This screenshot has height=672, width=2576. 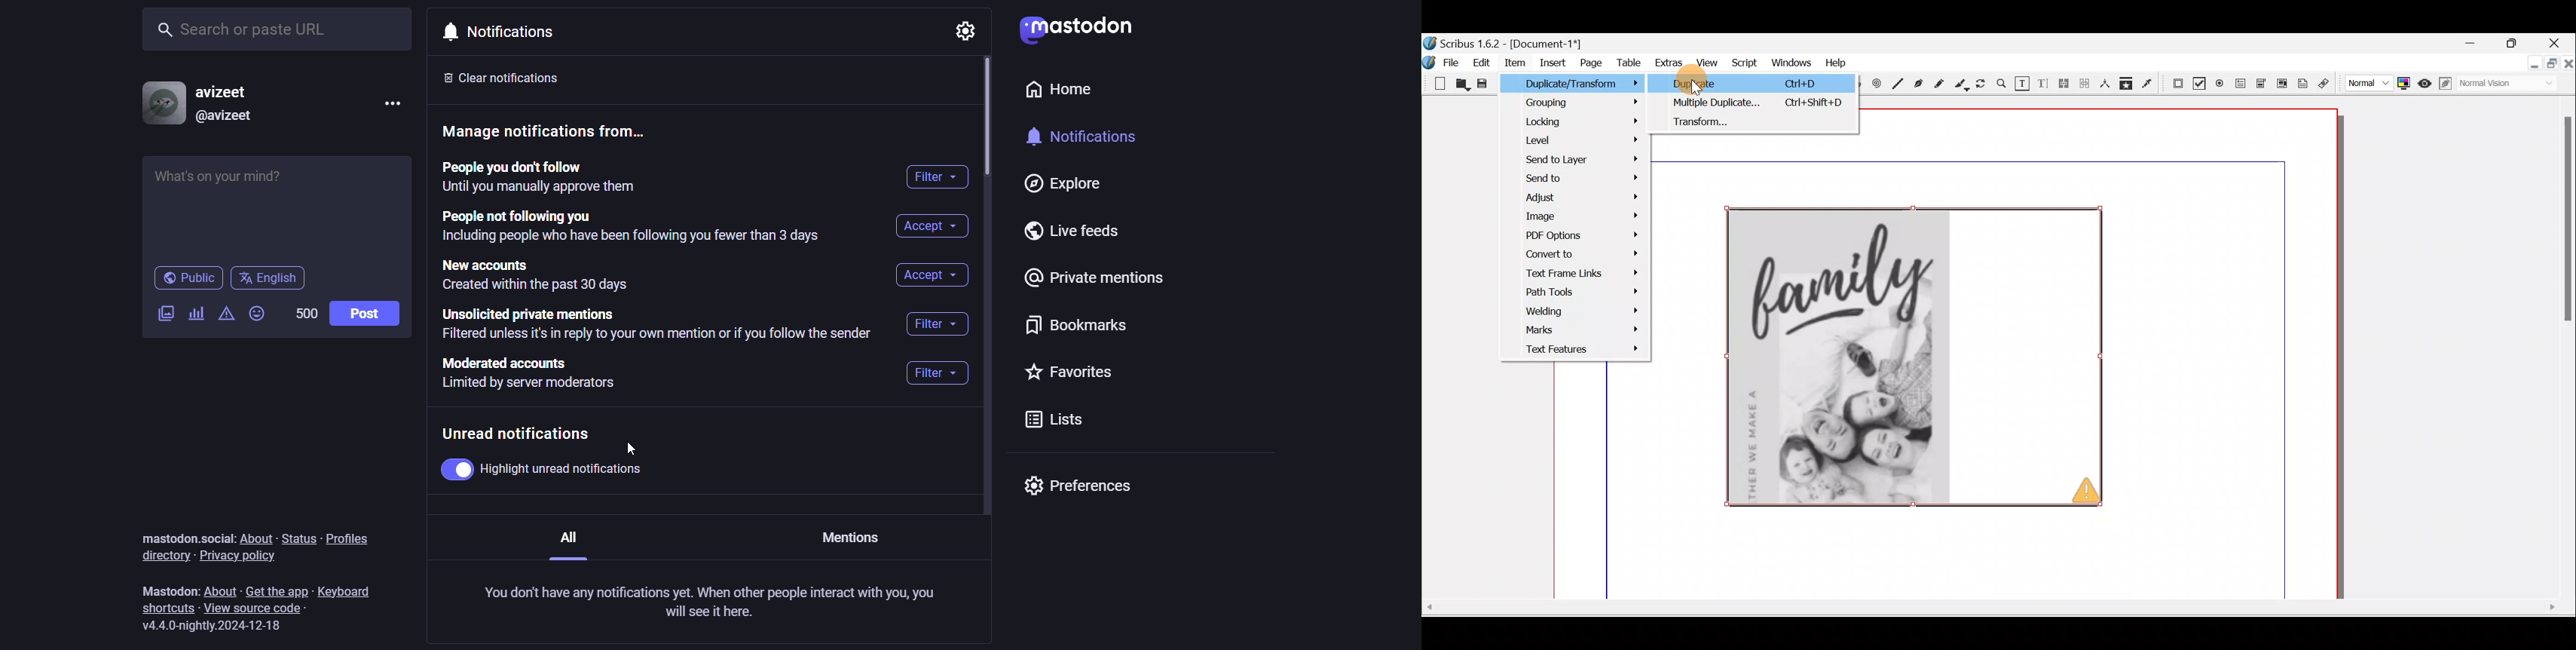 What do you see at coordinates (167, 314) in the screenshot?
I see `add image` at bounding box center [167, 314].